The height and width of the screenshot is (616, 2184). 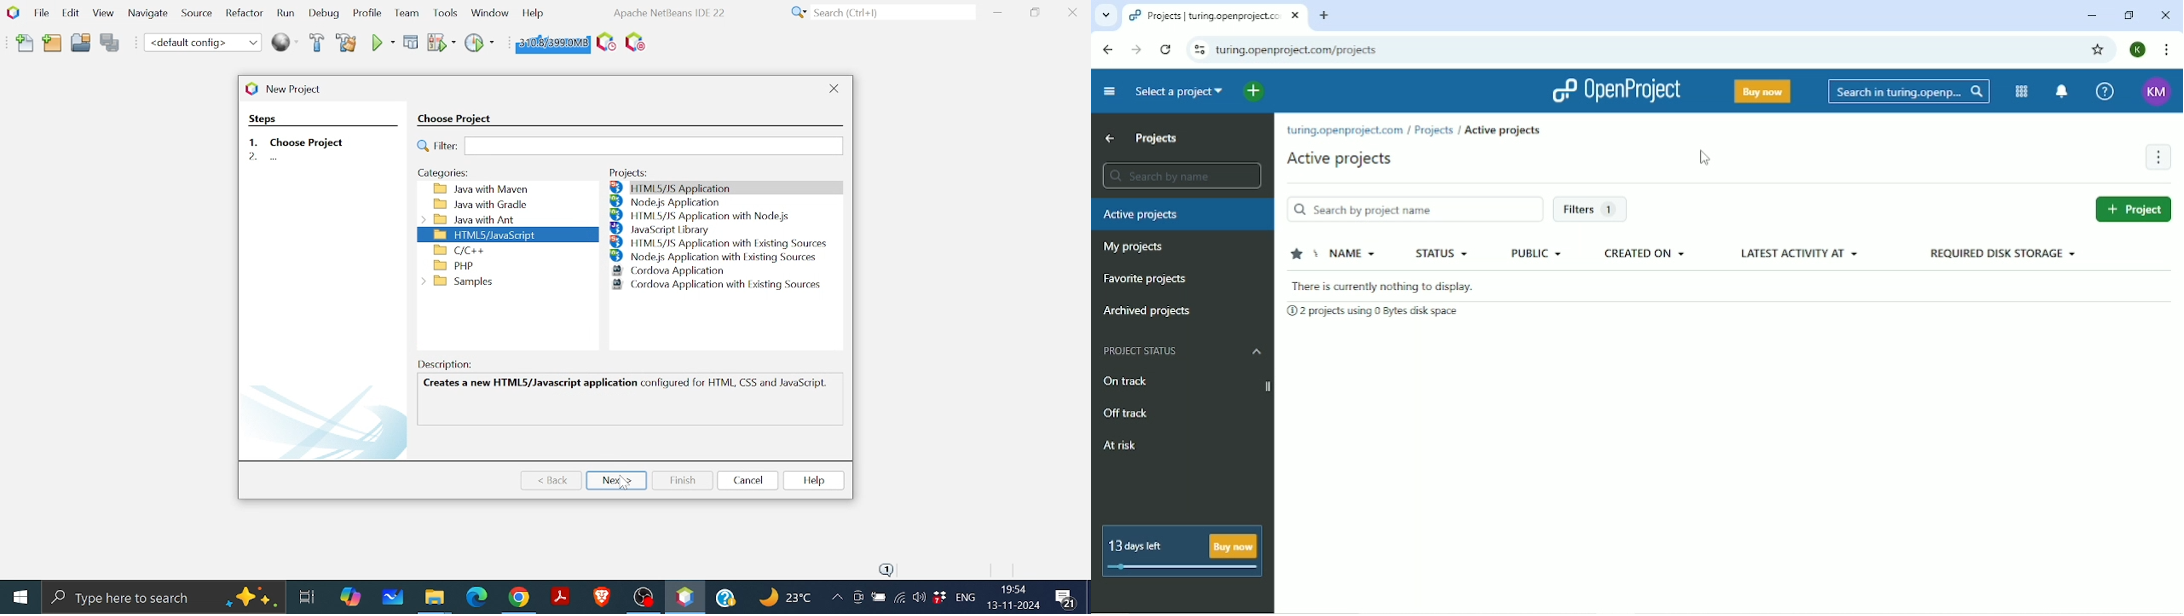 I want to click on Public, so click(x=1542, y=254).